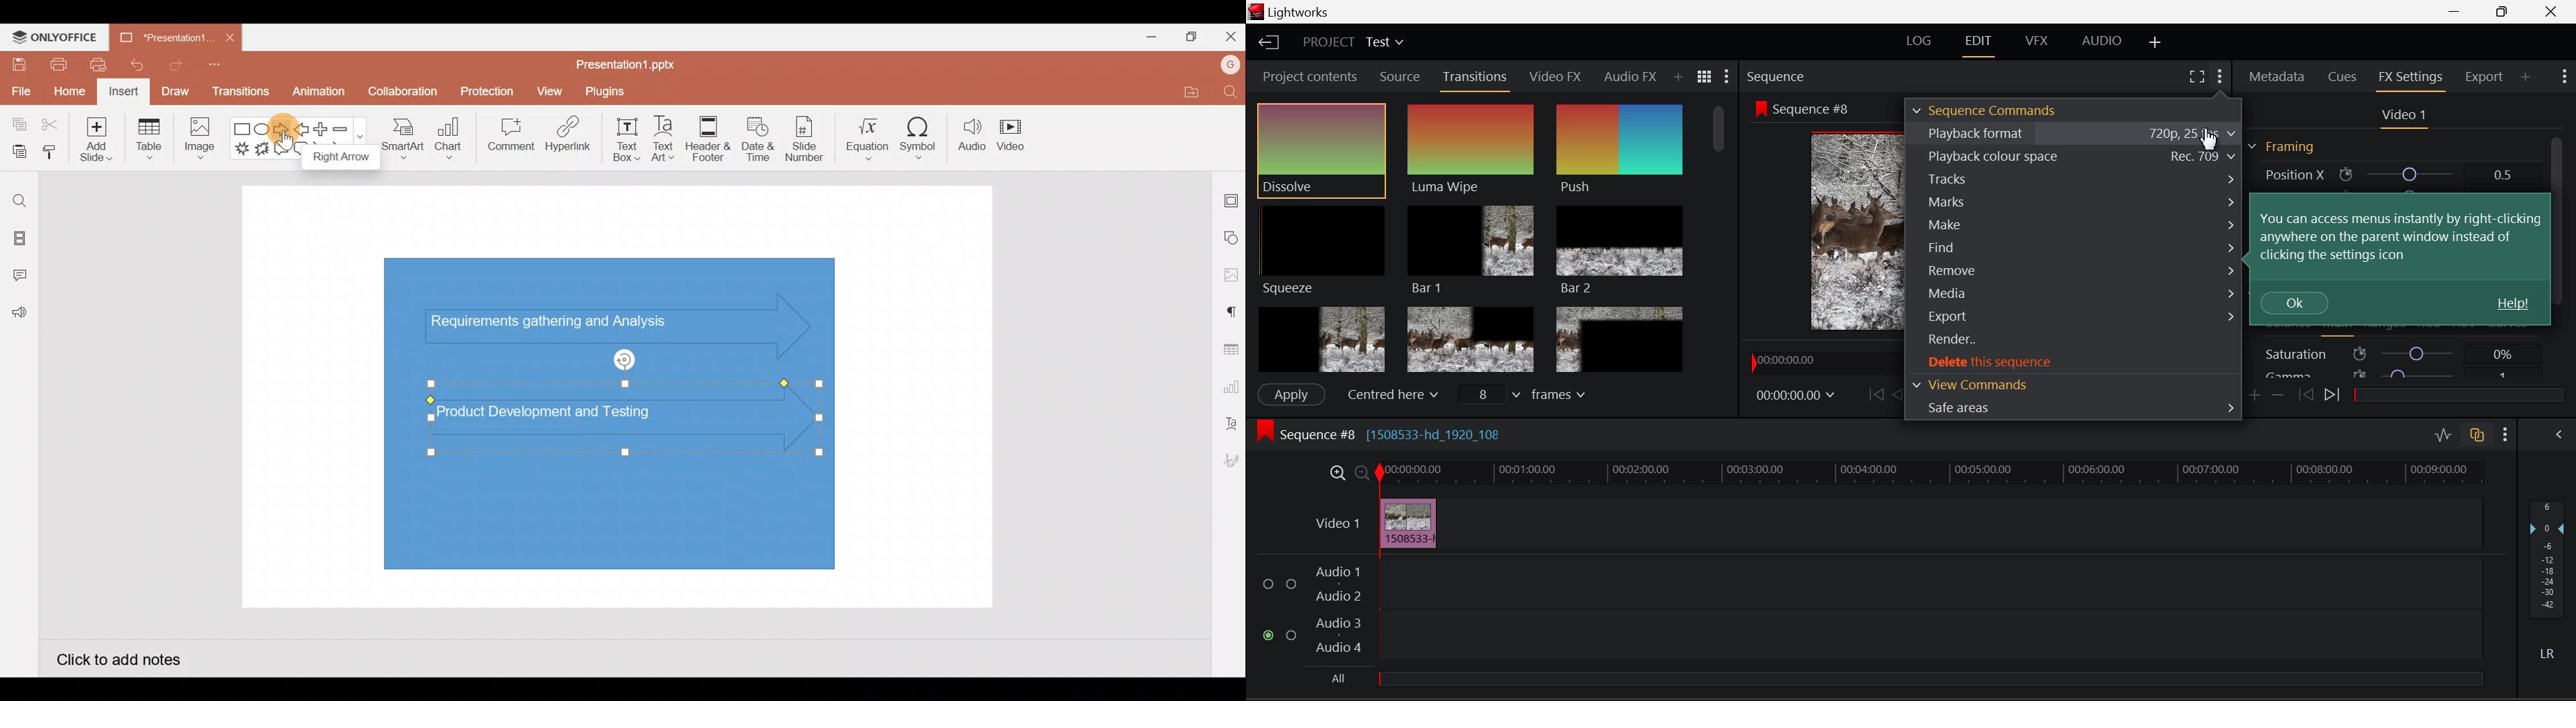  I want to click on Paragraph settings, so click(1231, 310).